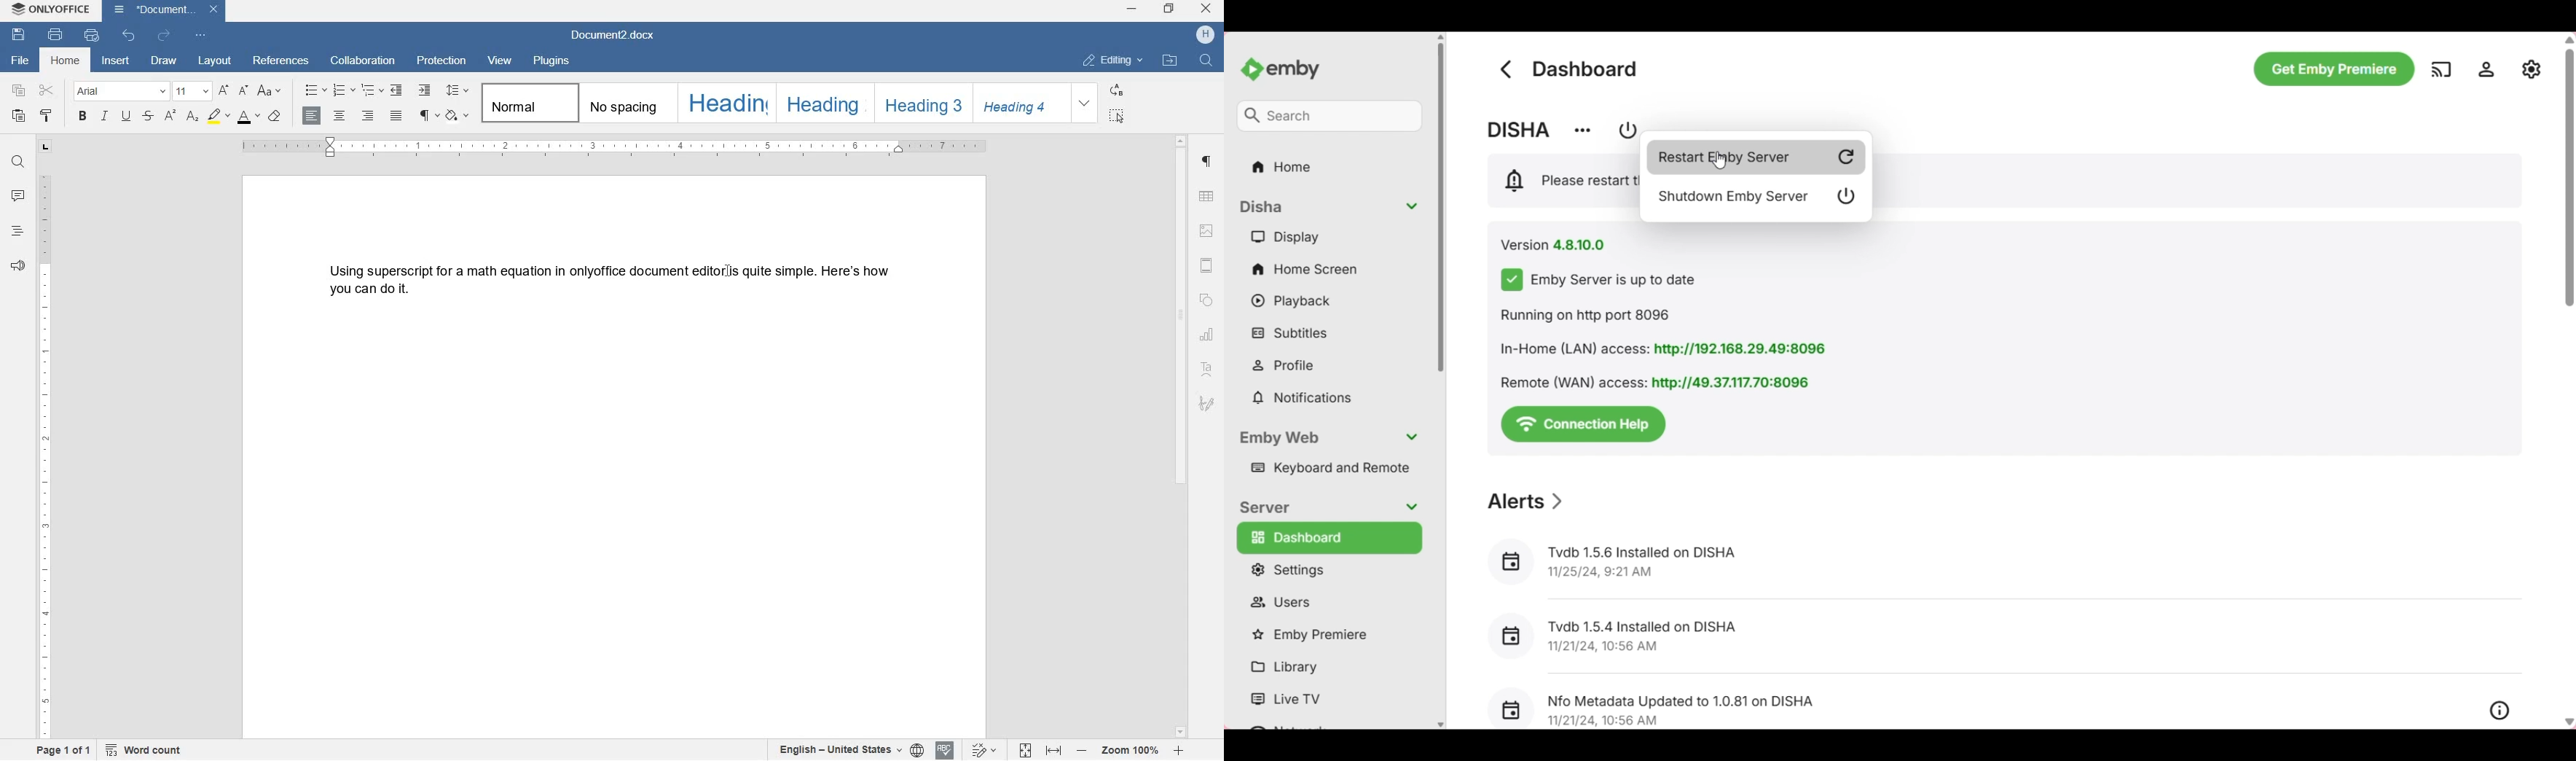 The height and width of the screenshot is (784, 2576). Describe the element at coordinates (199, 35) in the screenshot. I see `customize quick access toolbar` at that location.